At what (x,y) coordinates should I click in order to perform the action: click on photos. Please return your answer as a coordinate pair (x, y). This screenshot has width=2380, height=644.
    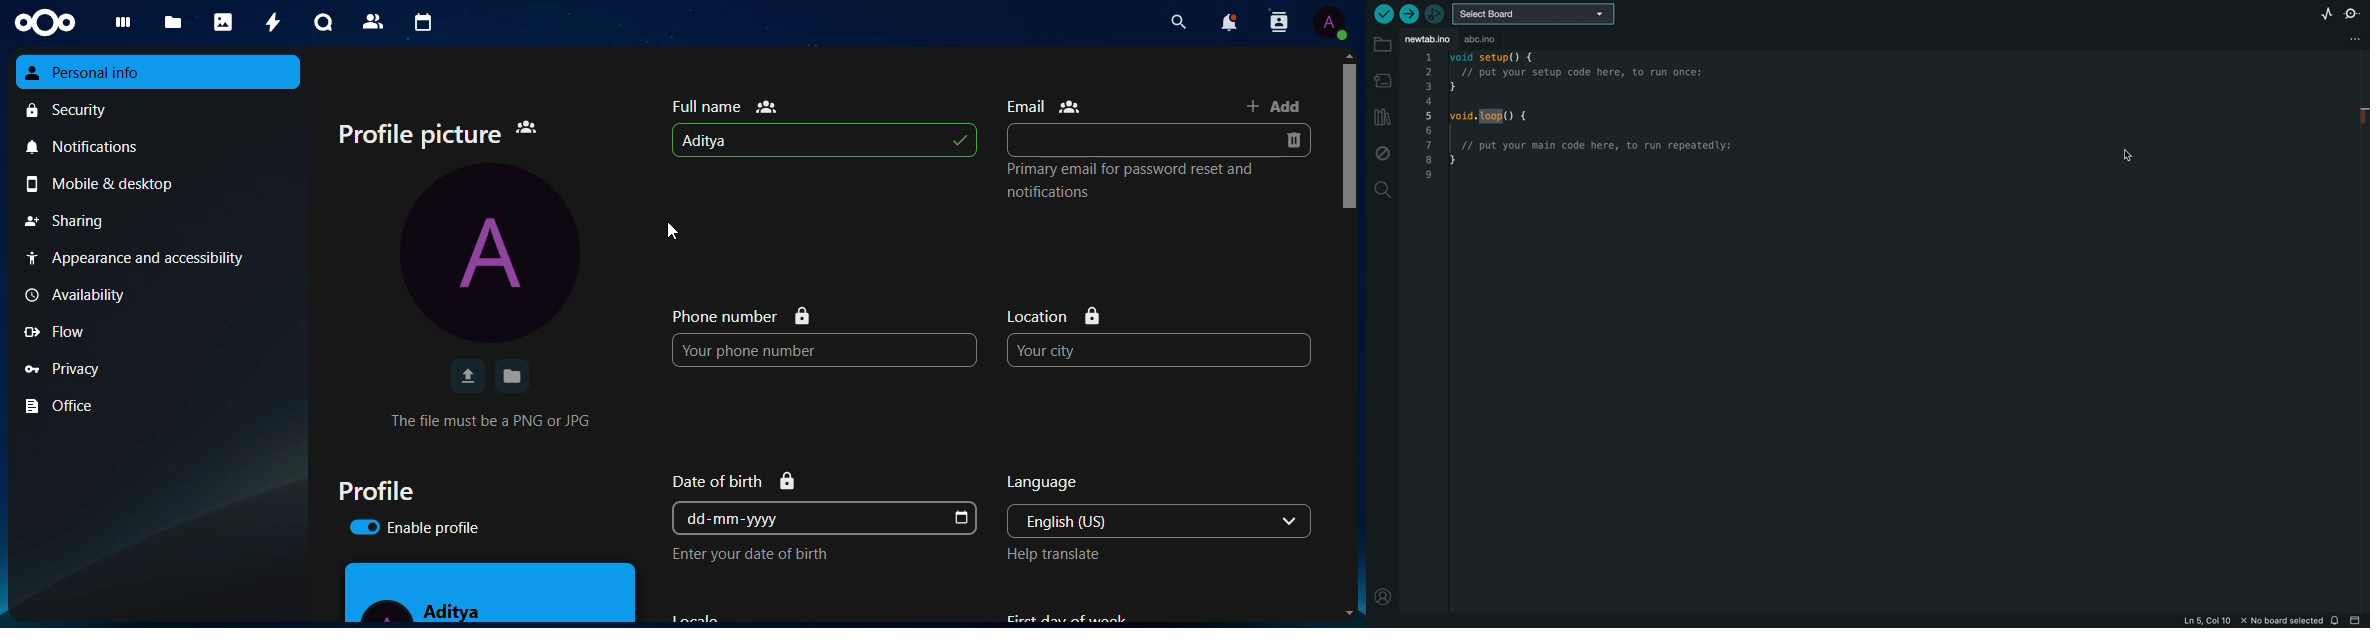
    Looking at the image, I should click on (221, 22).